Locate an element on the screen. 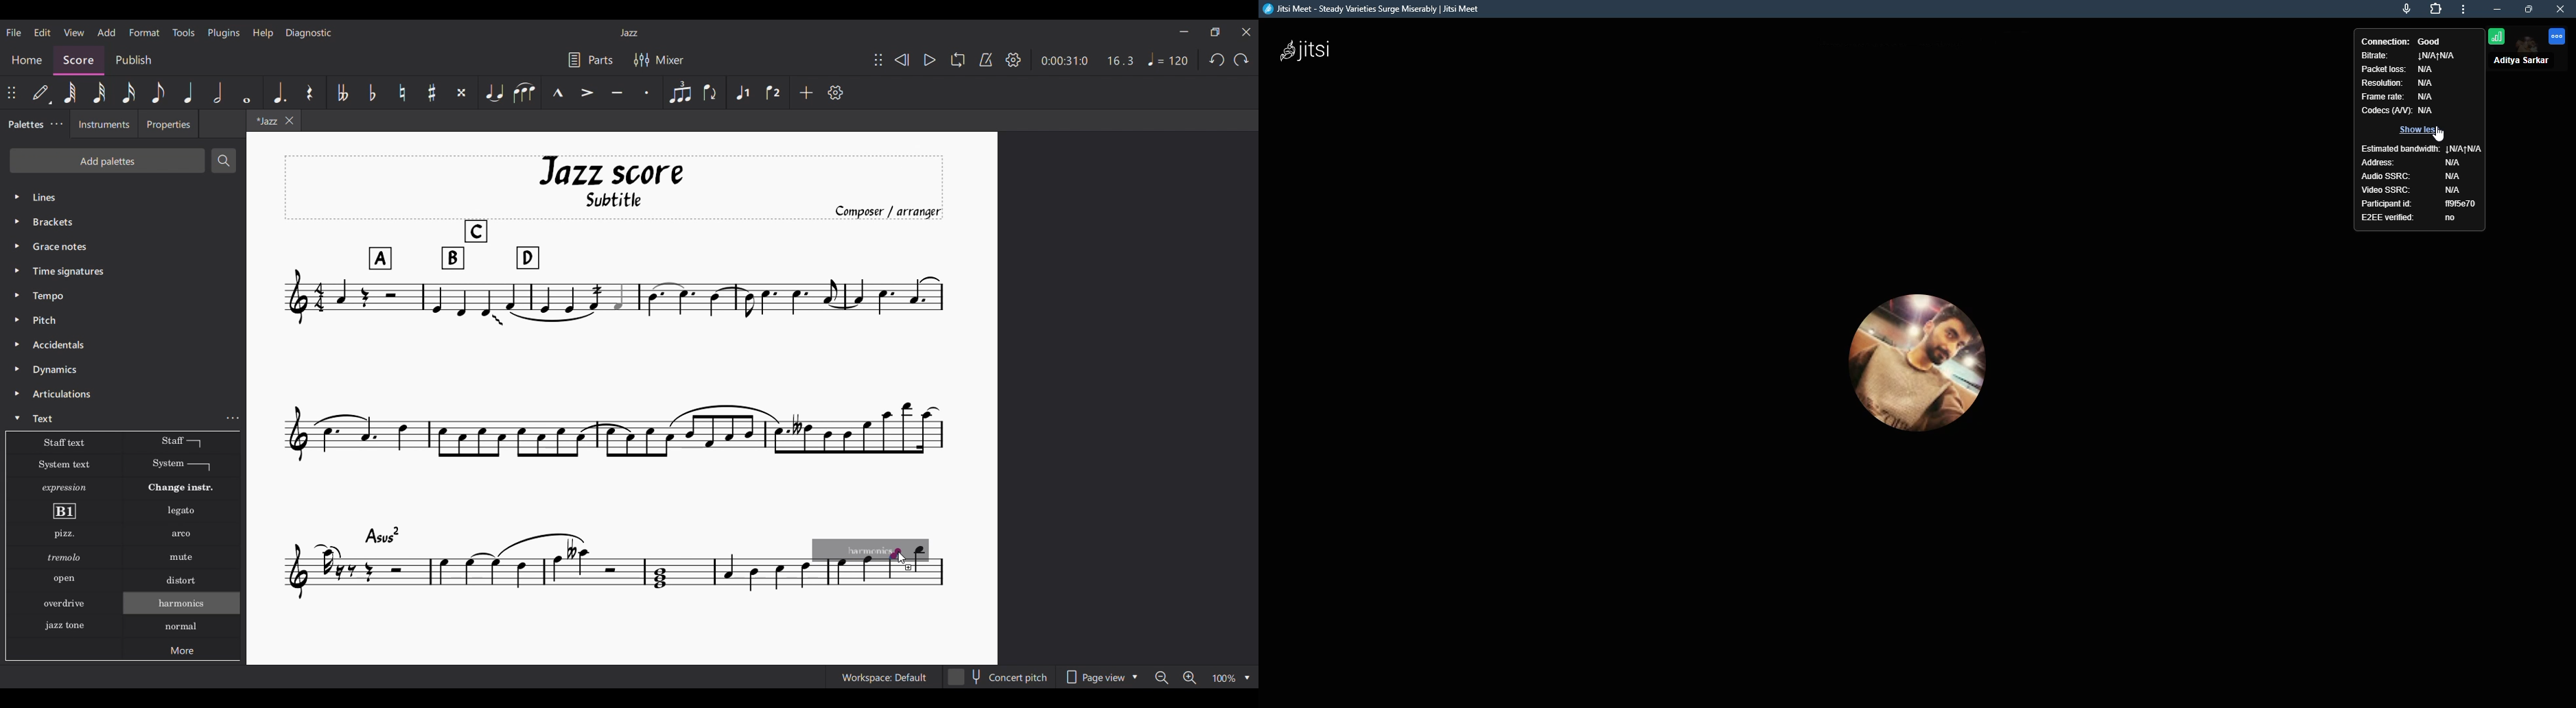  Tie is located at coordinates (494, 92).